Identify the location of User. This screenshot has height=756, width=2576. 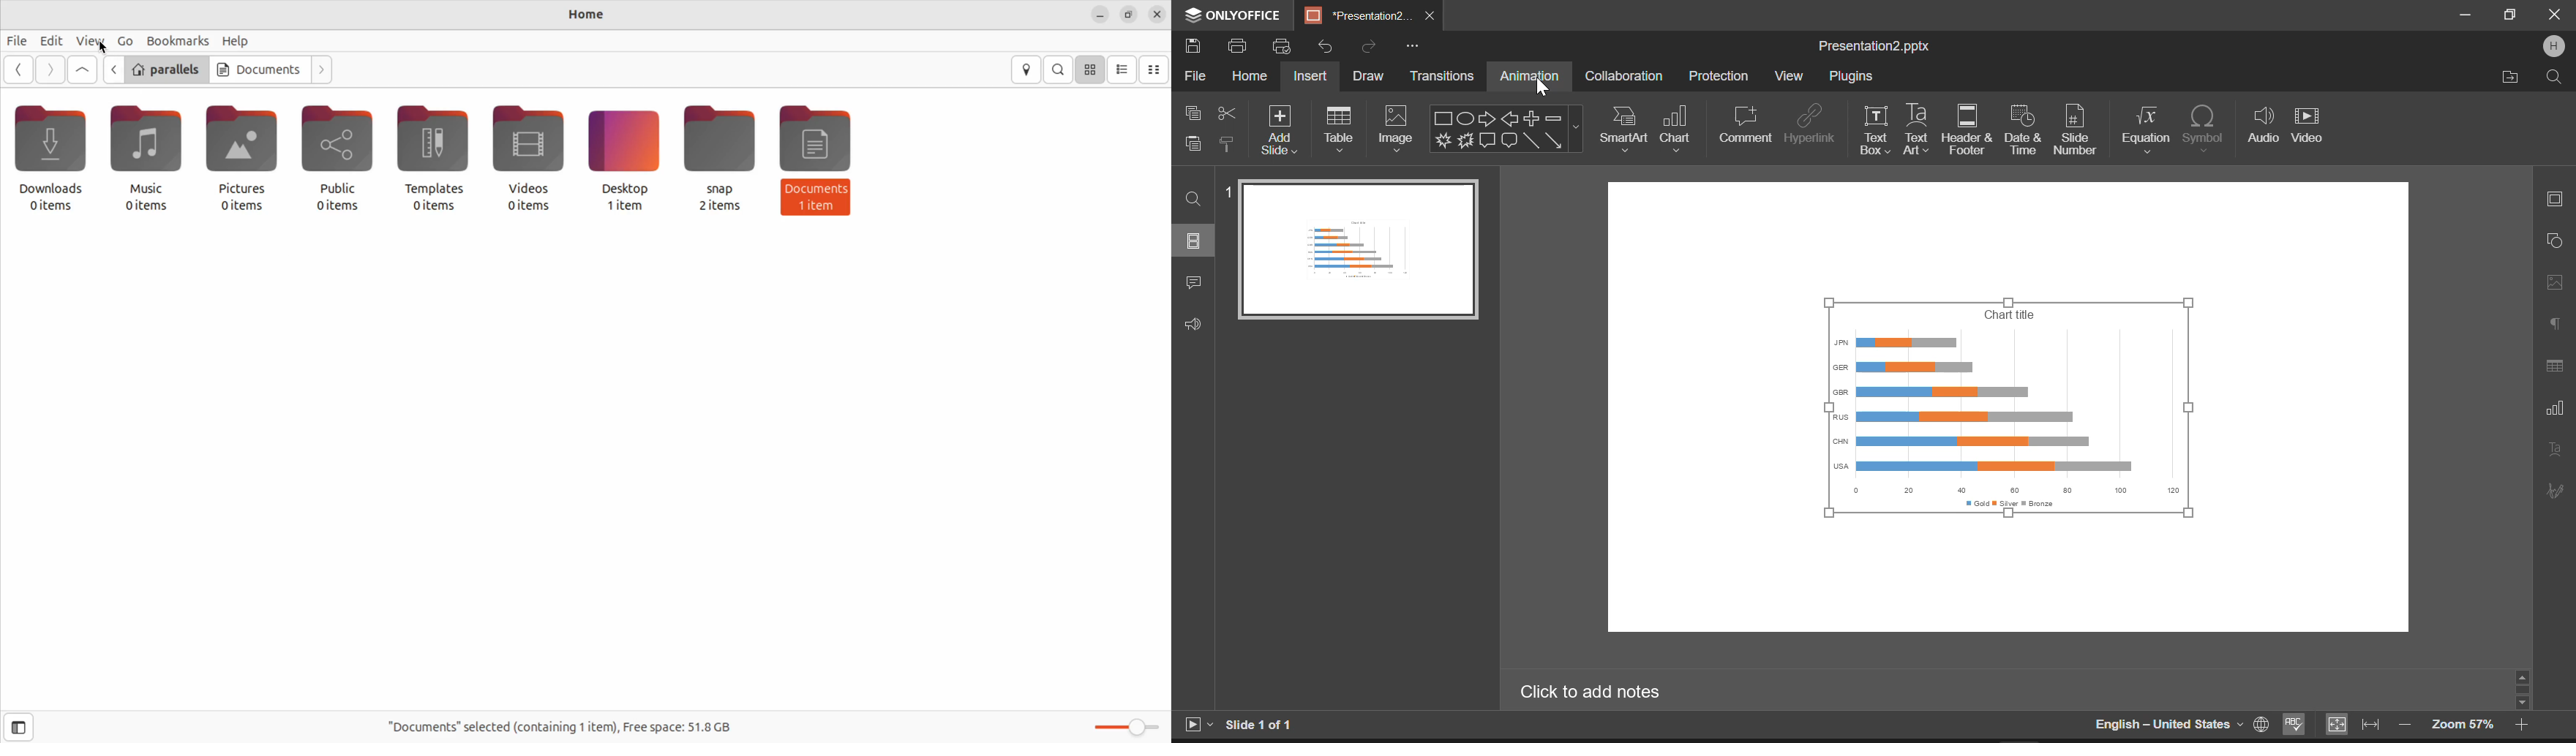
(2553, 46).